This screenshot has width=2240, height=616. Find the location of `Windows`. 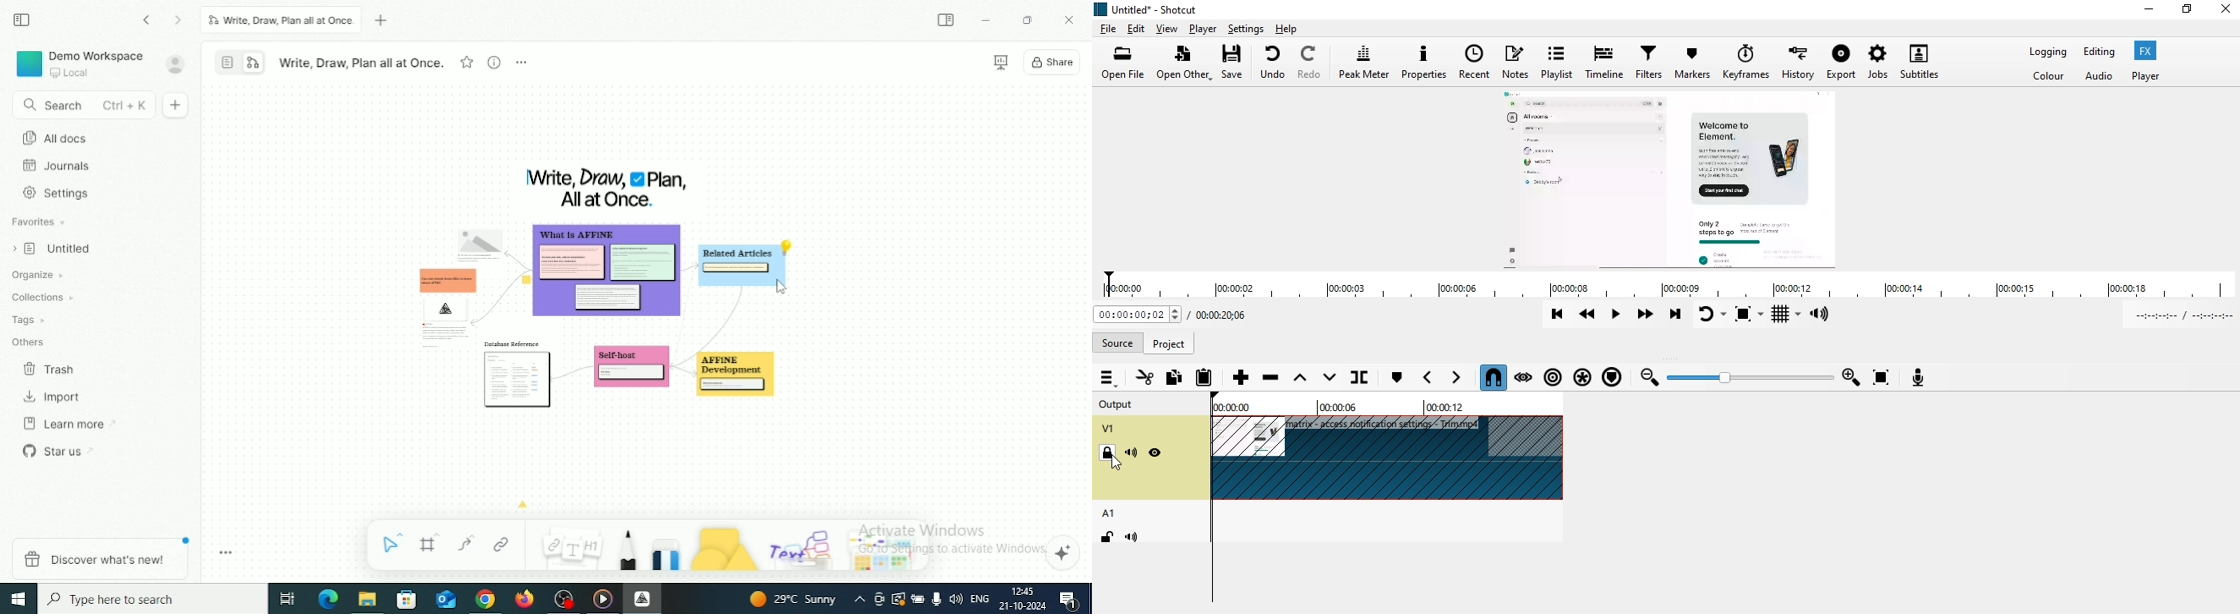

Windows is located at coordinates (19, 599).